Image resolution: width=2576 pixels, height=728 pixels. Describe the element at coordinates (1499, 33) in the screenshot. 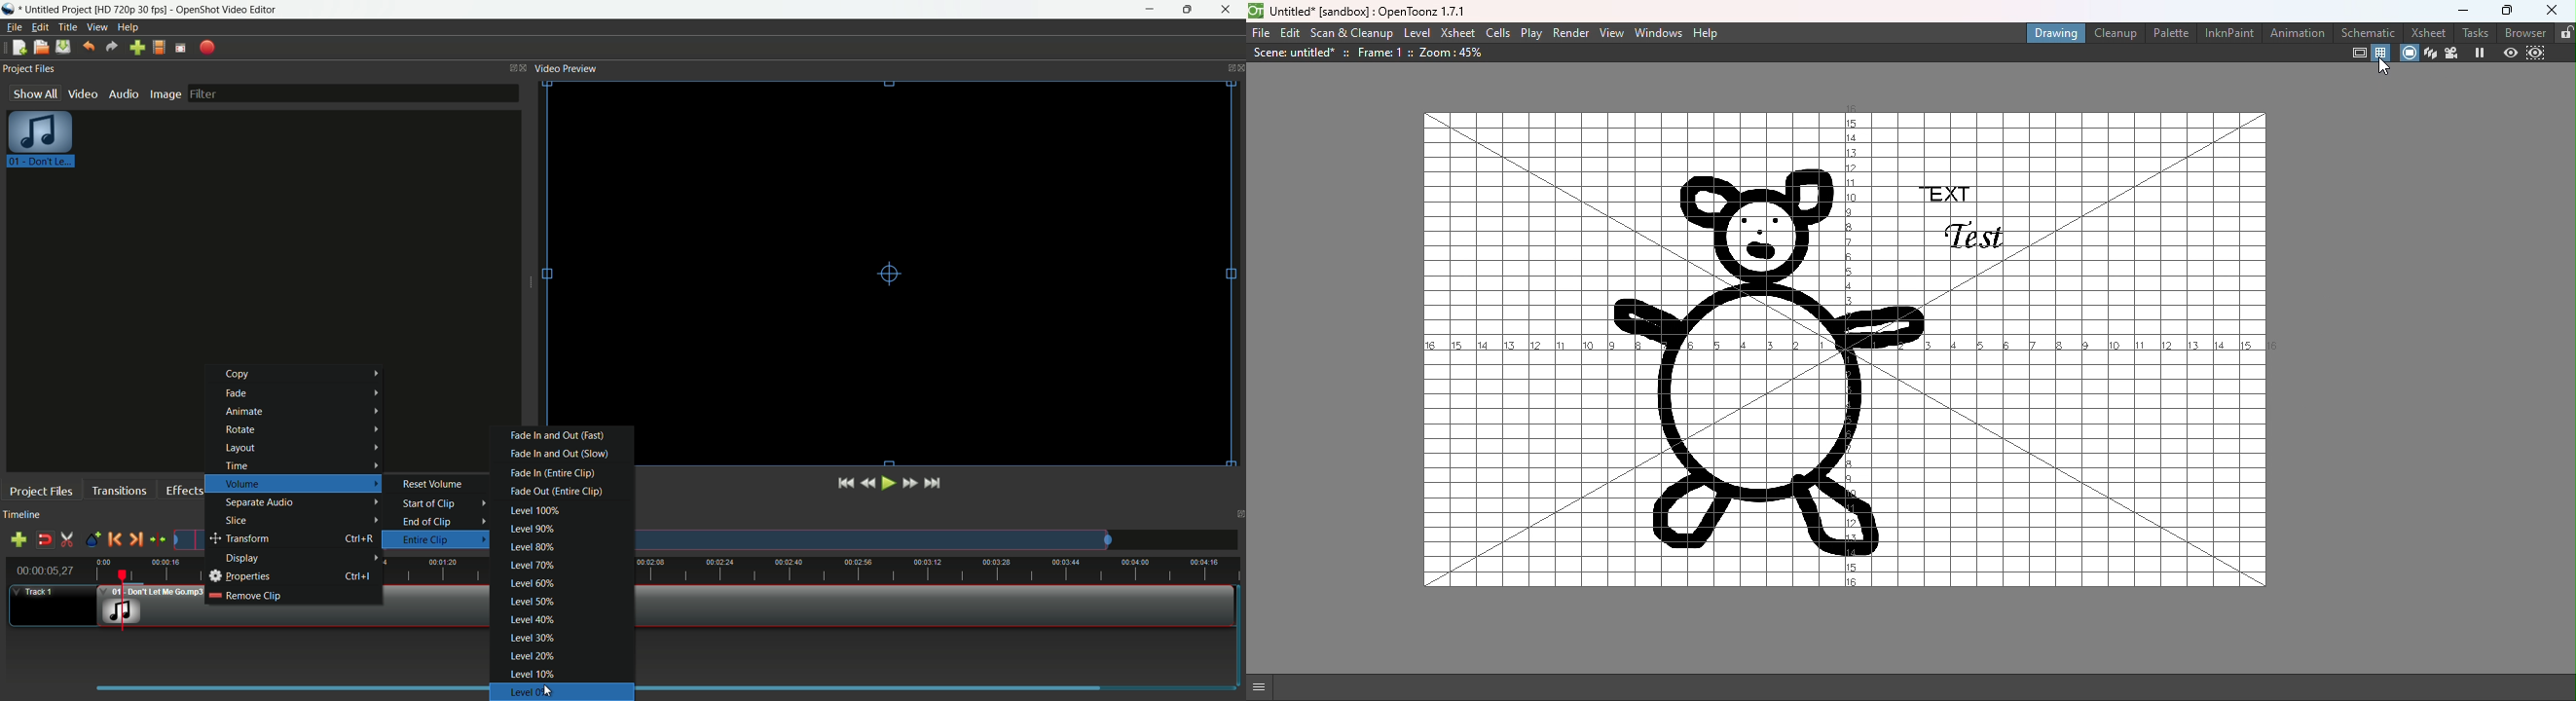

I see `Cells` at that location.